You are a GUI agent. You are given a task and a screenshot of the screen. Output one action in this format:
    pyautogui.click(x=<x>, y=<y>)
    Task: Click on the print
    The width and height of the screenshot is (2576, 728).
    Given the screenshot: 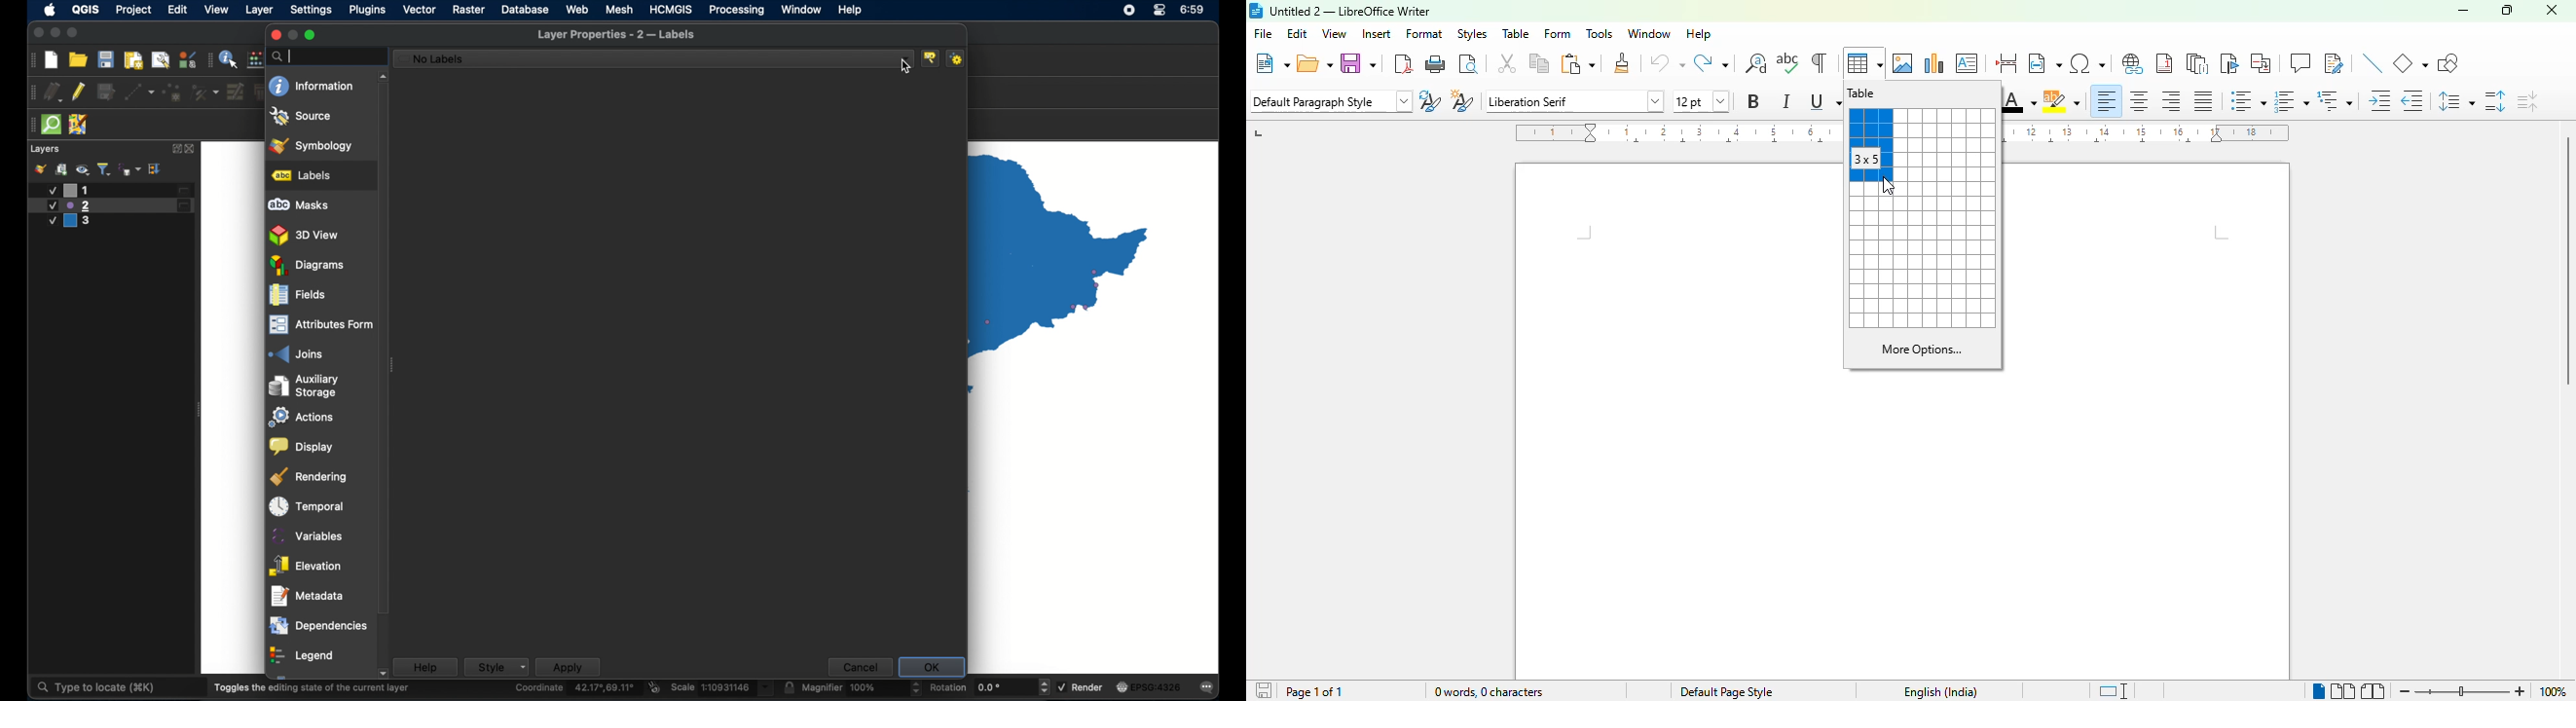 What is the action you would take?
    pyautogui.click(x=1437, y=63)
    